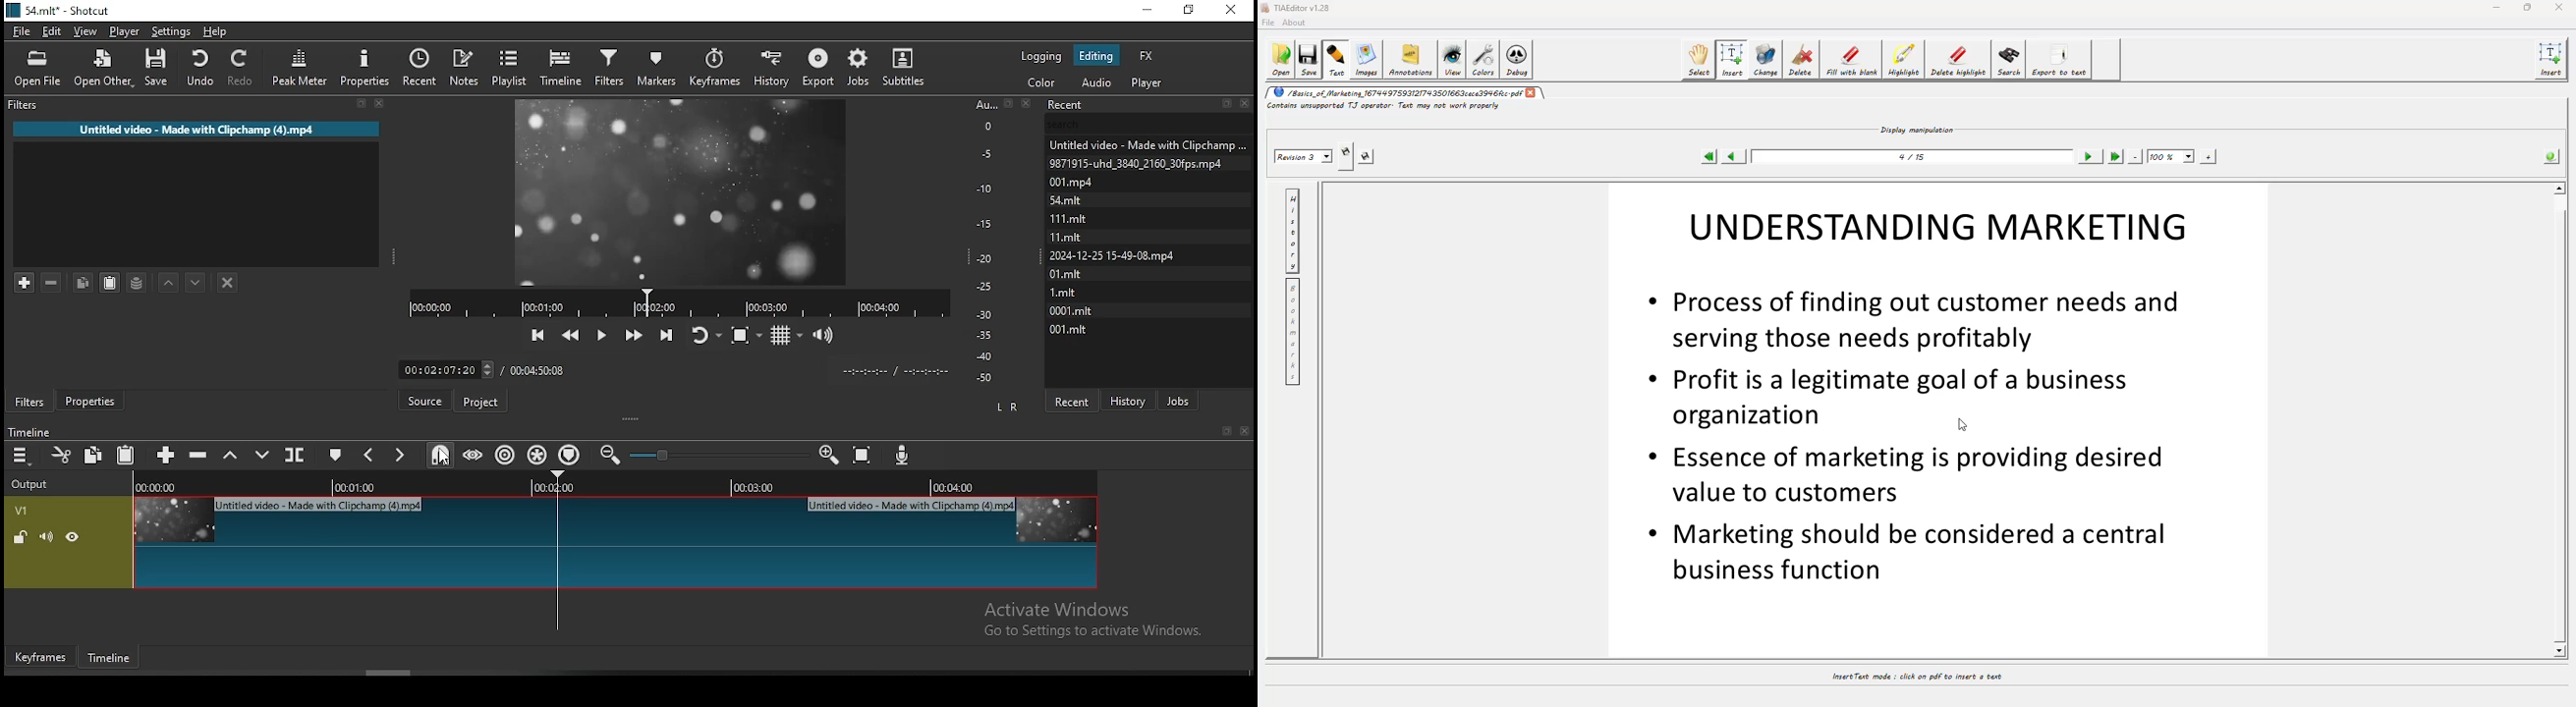  I want to click on zoom timeline out, so click(827, 456).